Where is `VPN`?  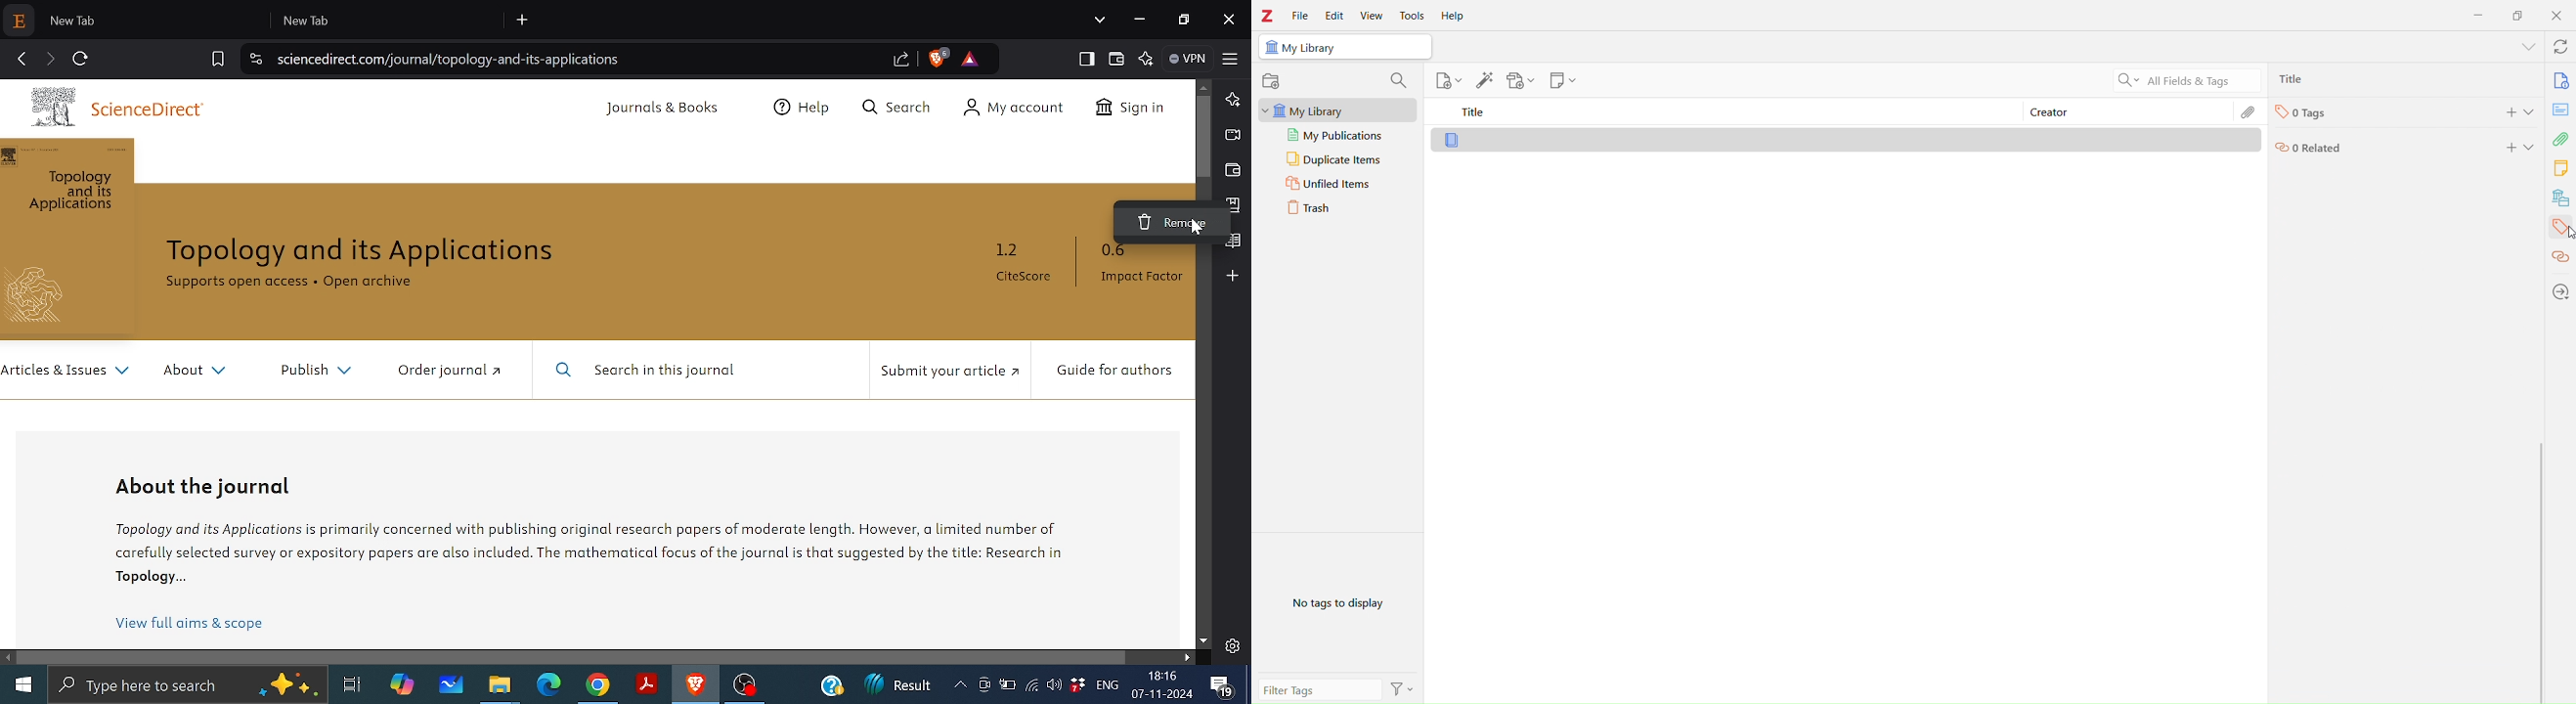 VPN is located at coordinates (1189, 59).